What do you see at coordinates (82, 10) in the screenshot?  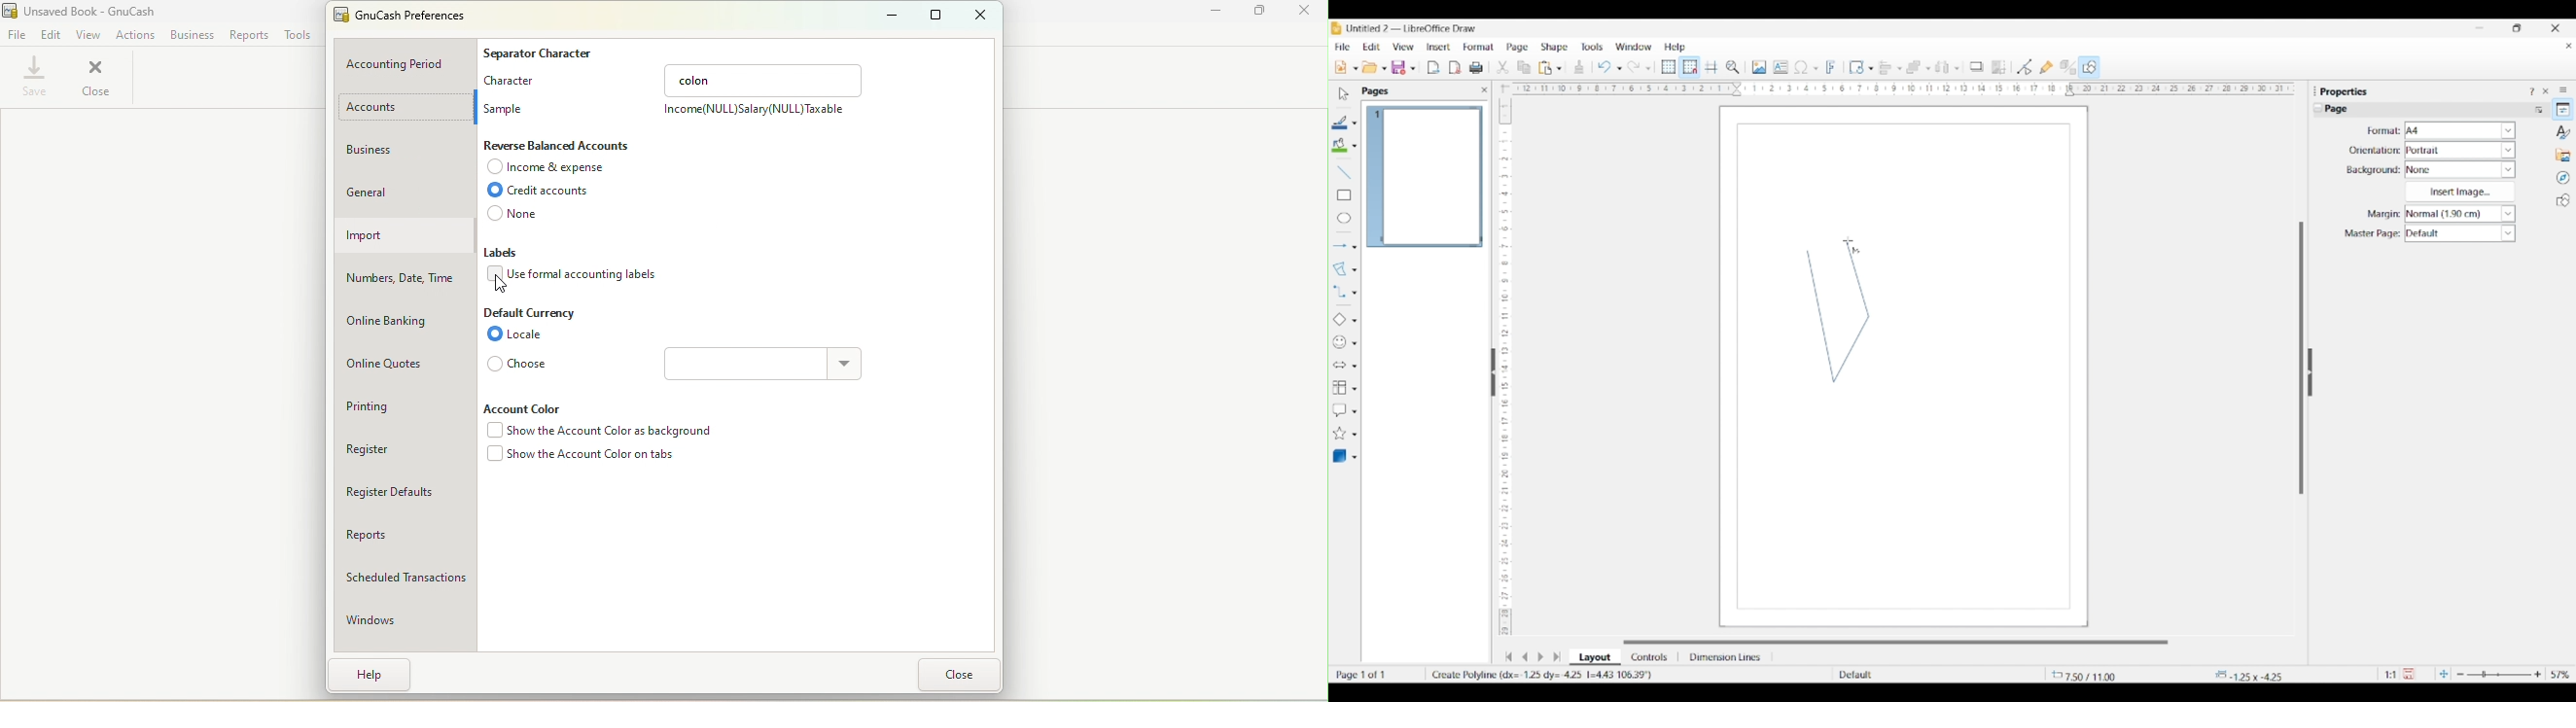 I see `File name` at bounding box center [82, 10].